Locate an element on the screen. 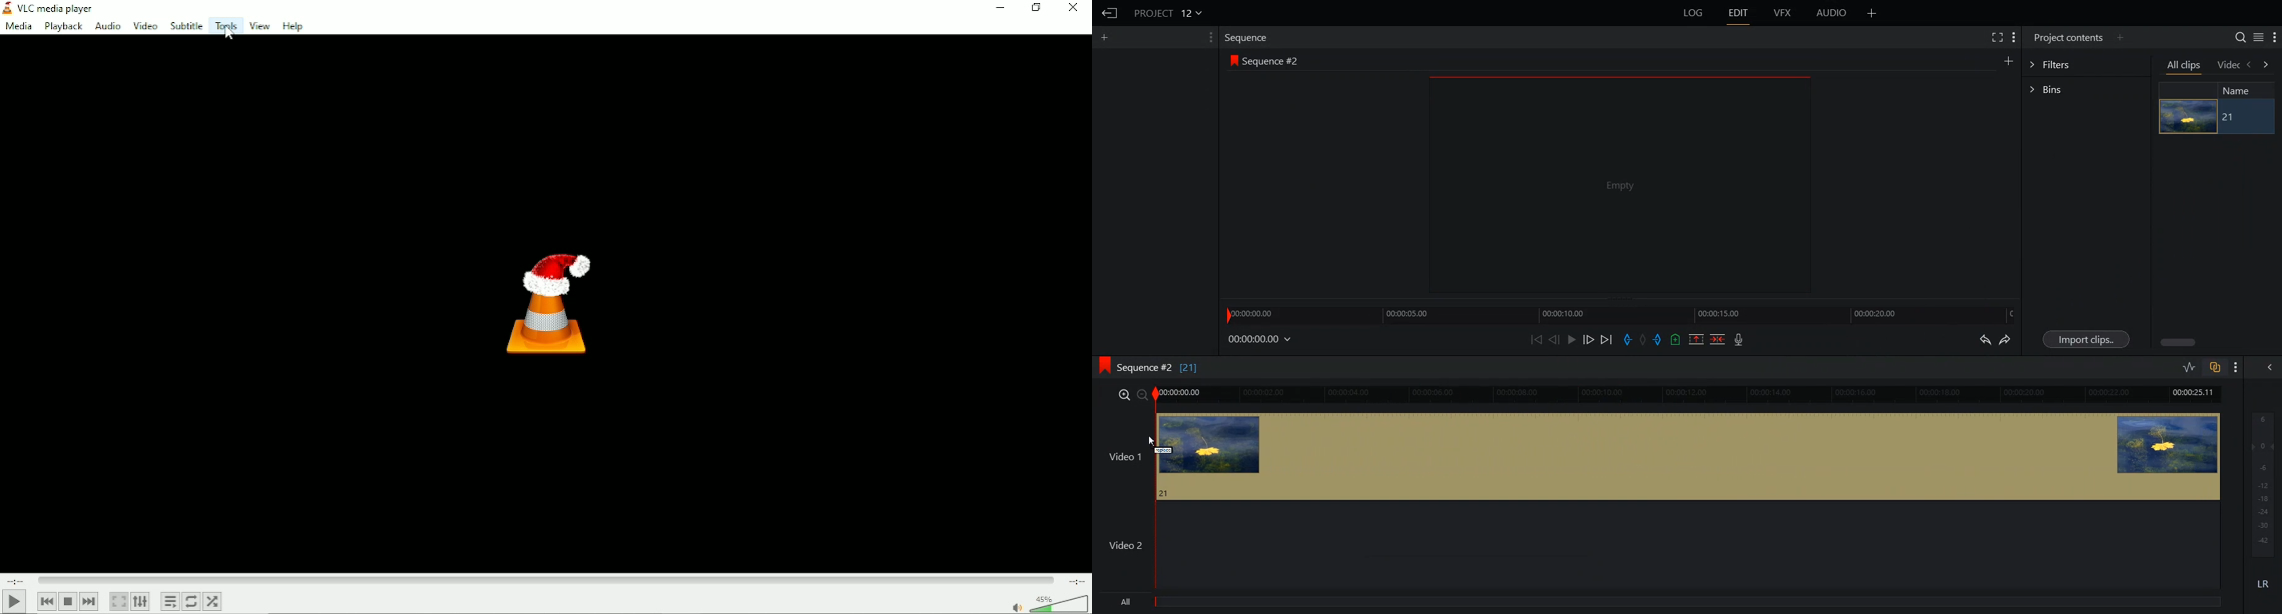 The height and width of the screenshot is (616, 2296). Create New Sequence is located at coordinates (2011, 60).